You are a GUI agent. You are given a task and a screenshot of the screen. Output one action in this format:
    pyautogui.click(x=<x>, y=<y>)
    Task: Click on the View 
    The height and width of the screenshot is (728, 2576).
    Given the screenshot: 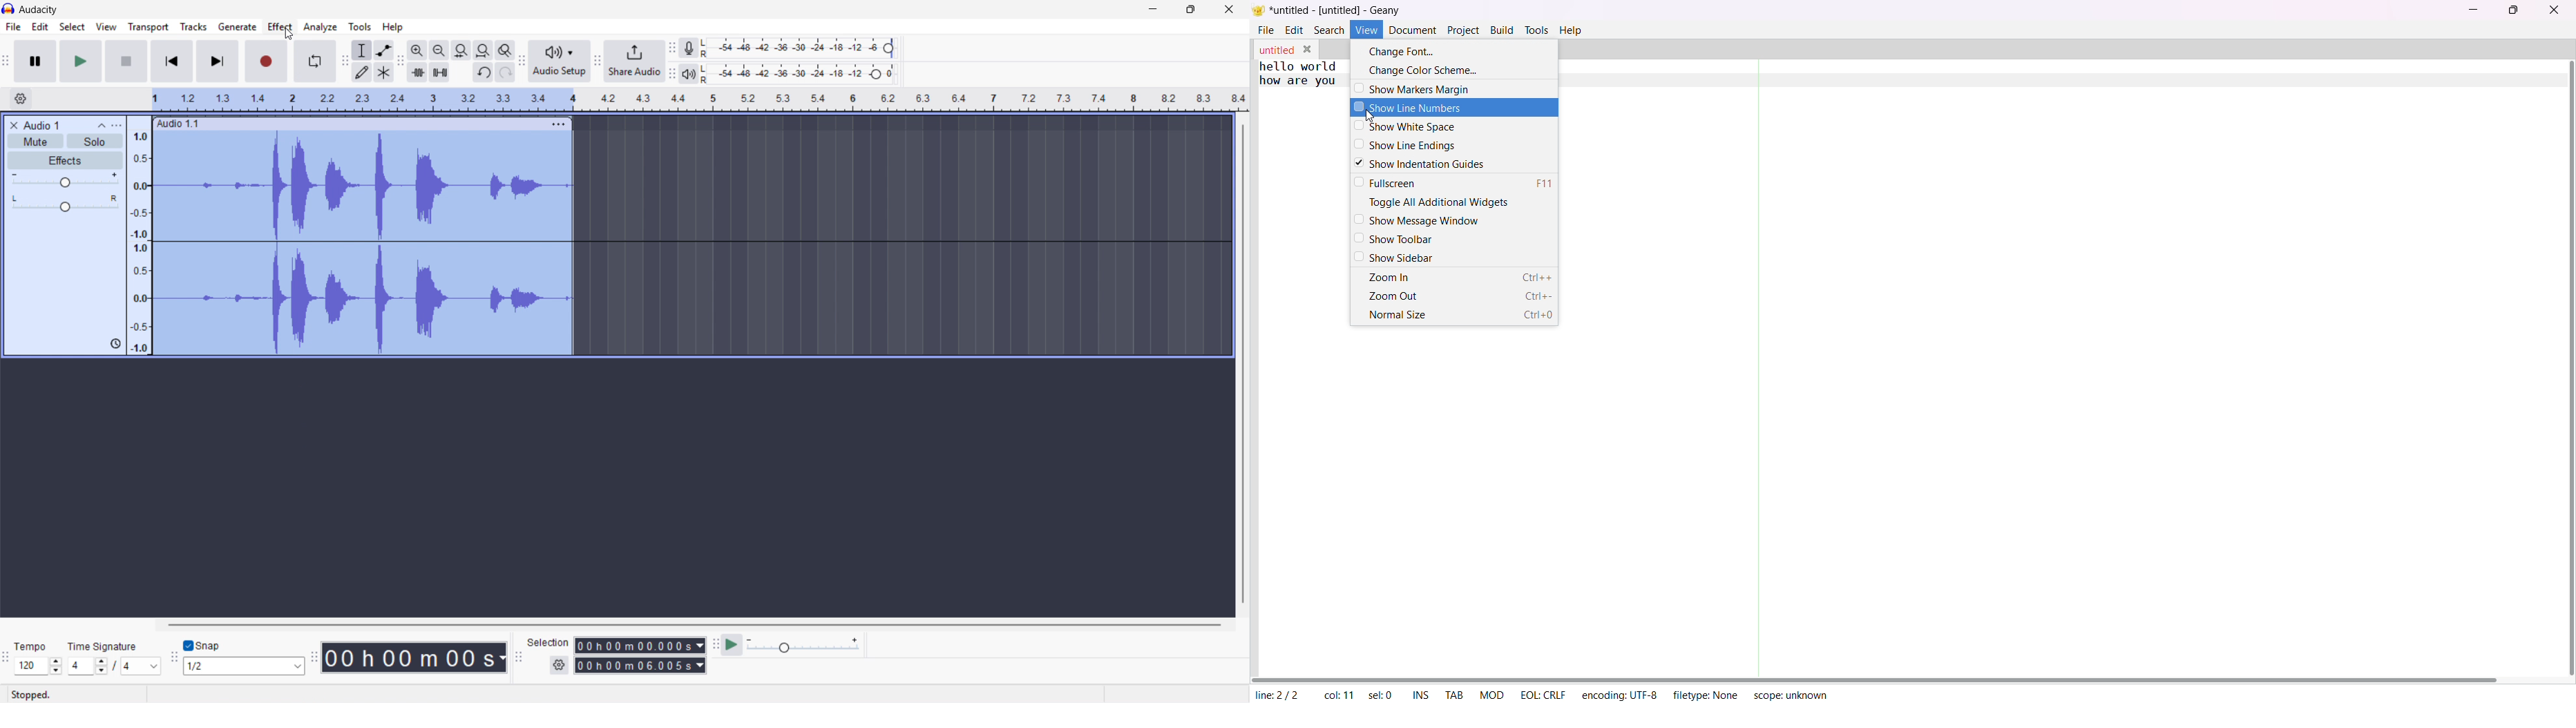 What is the action you would take?
    pyautogui.click(x=107, y=27)
    